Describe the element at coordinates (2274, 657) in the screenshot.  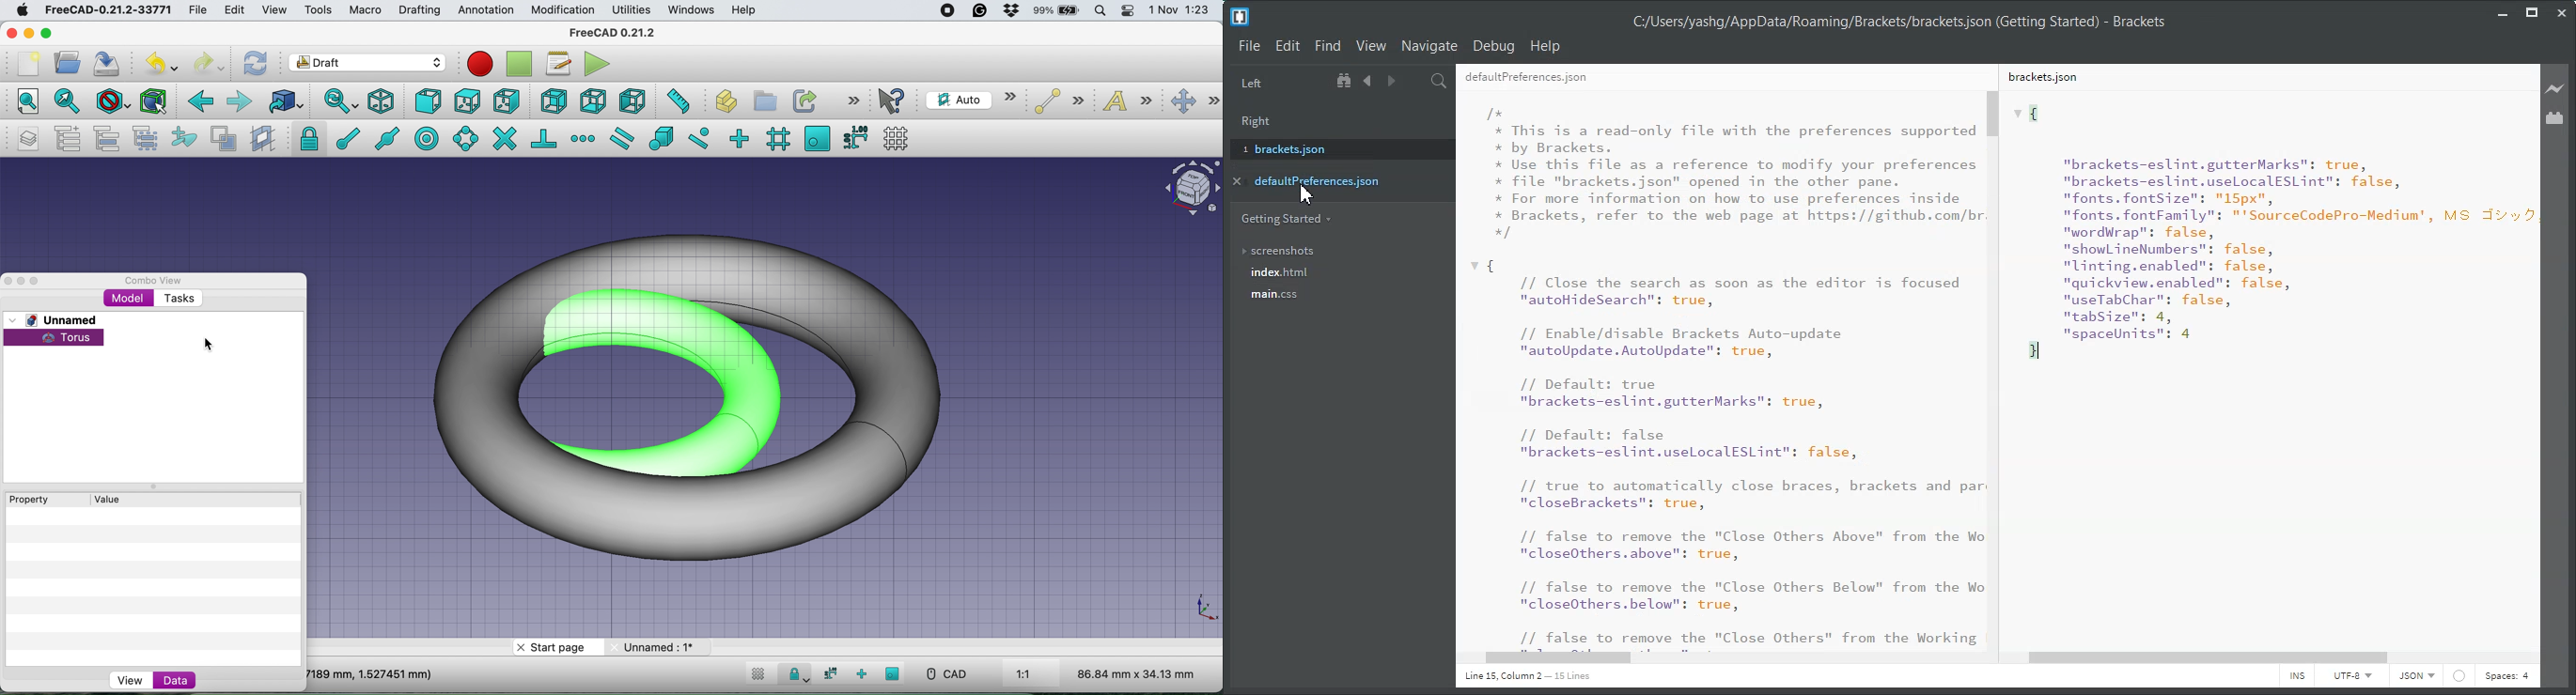
I see `Horizontal Scroll Bar` at that location.